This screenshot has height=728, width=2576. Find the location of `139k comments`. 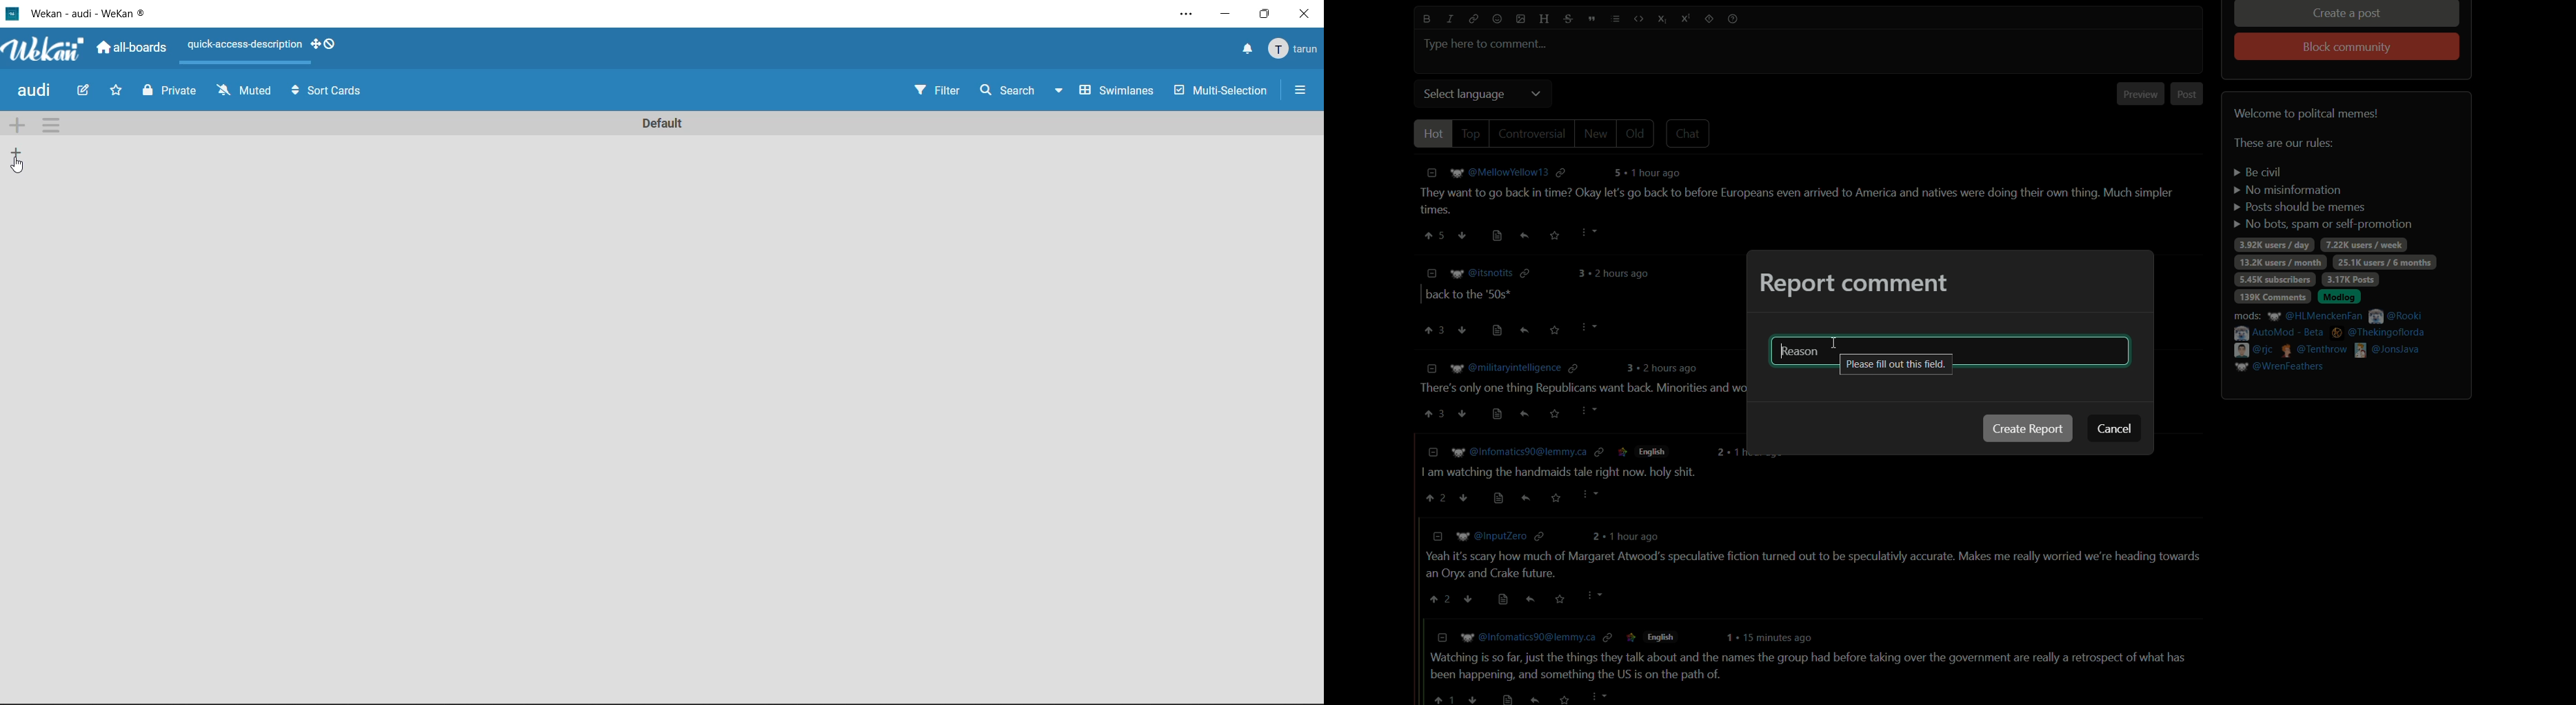

139k comments is located at coordinates (2273, 296).